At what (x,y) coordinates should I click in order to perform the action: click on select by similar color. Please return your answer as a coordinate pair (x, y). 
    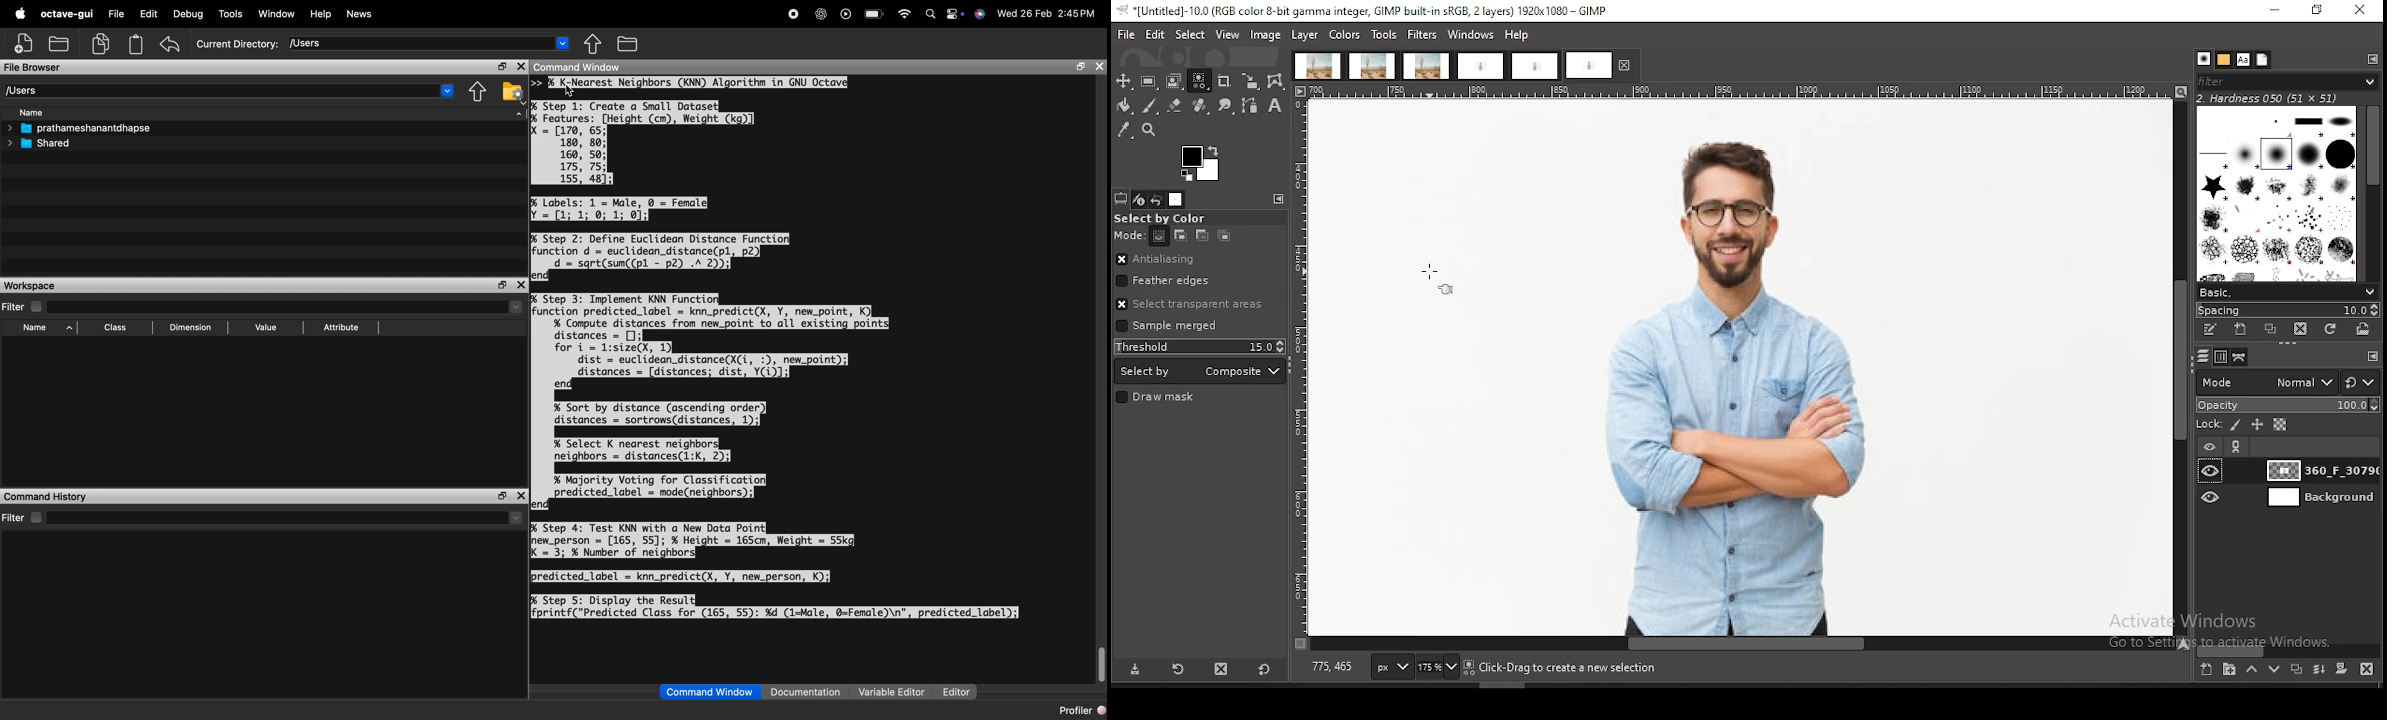
    Looking at the image, I should click on (1199, 81).